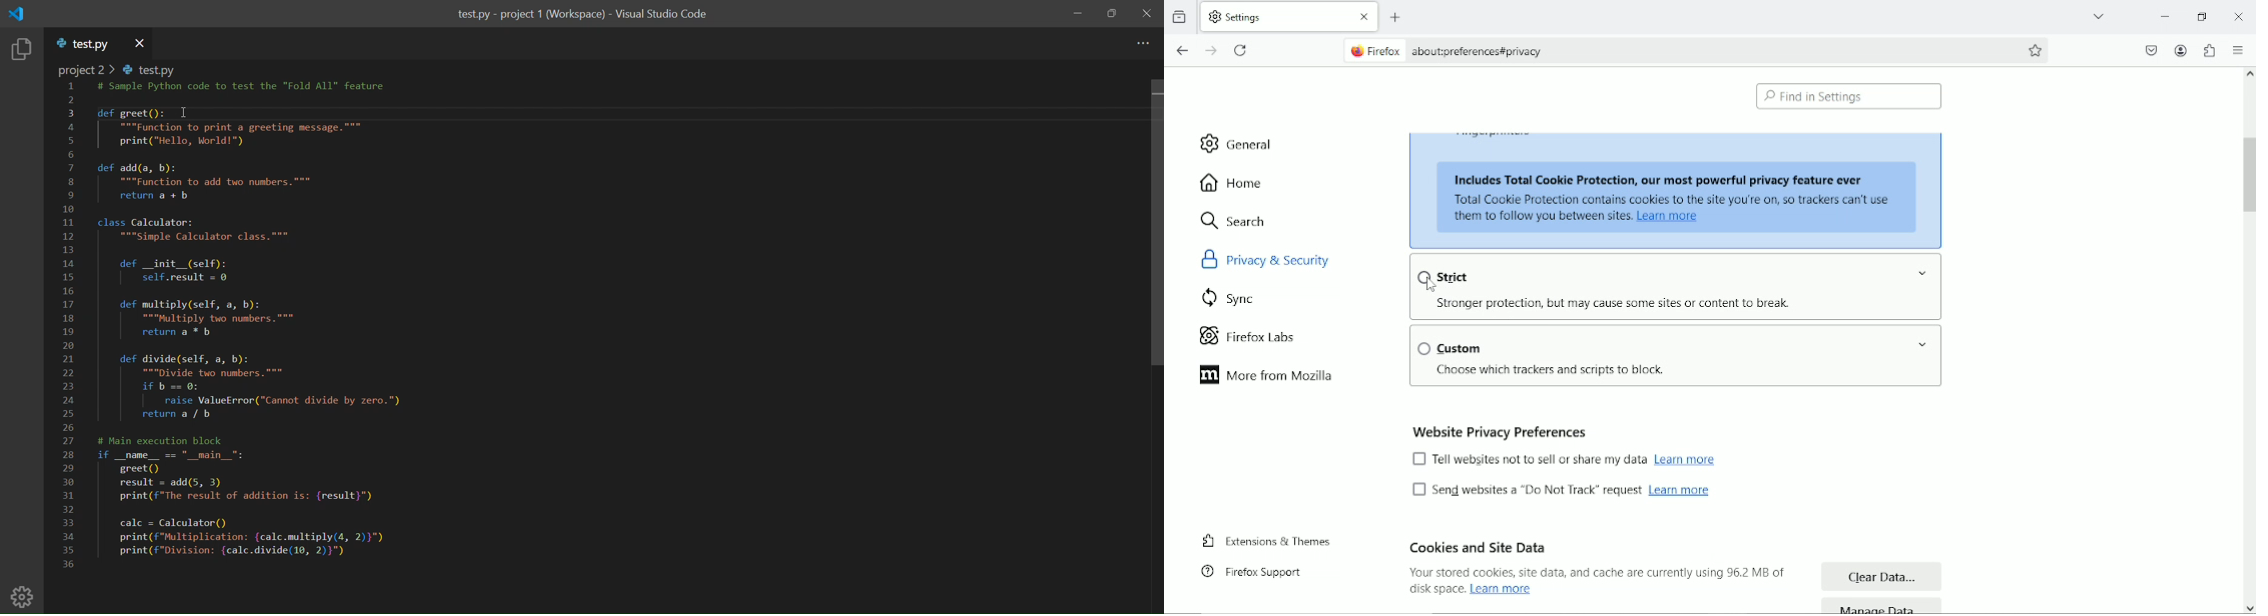  What do you see at coordinates (1273, 17) in the screenshot?
I see `current tab` at bounding box center [1273, 17].